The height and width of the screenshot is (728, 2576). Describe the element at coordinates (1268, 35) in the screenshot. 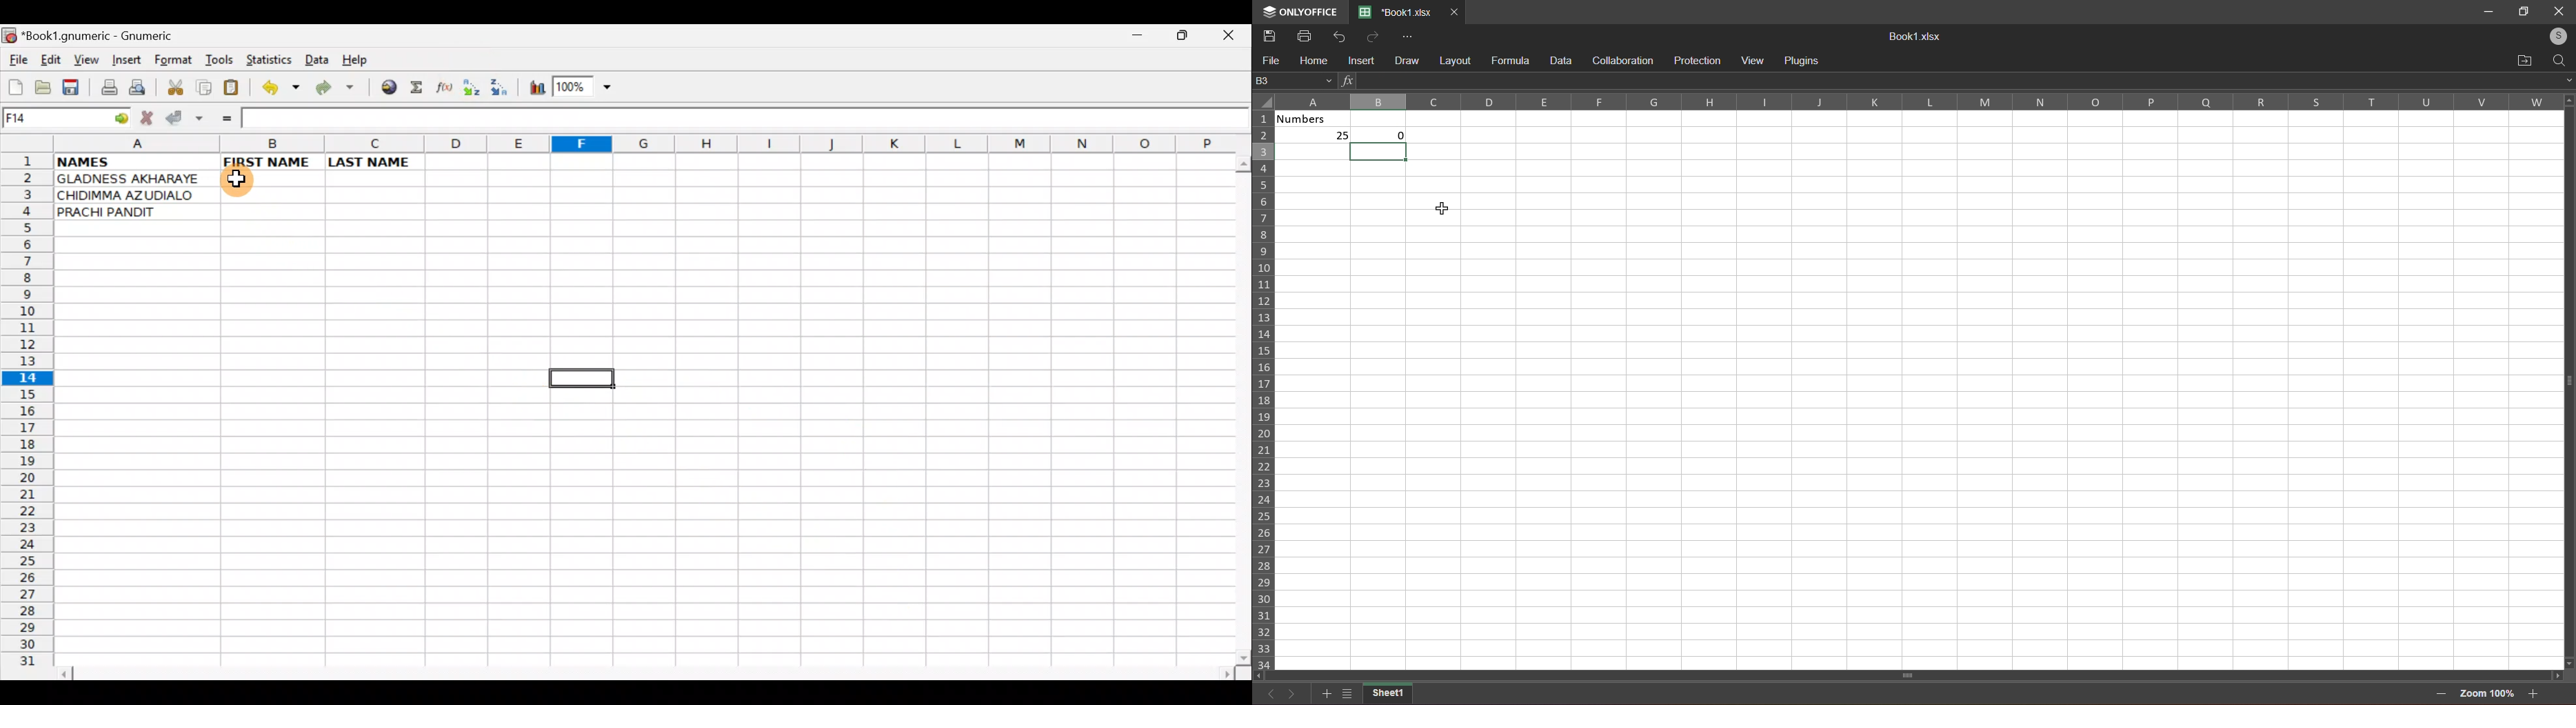

I see `save` at that location.